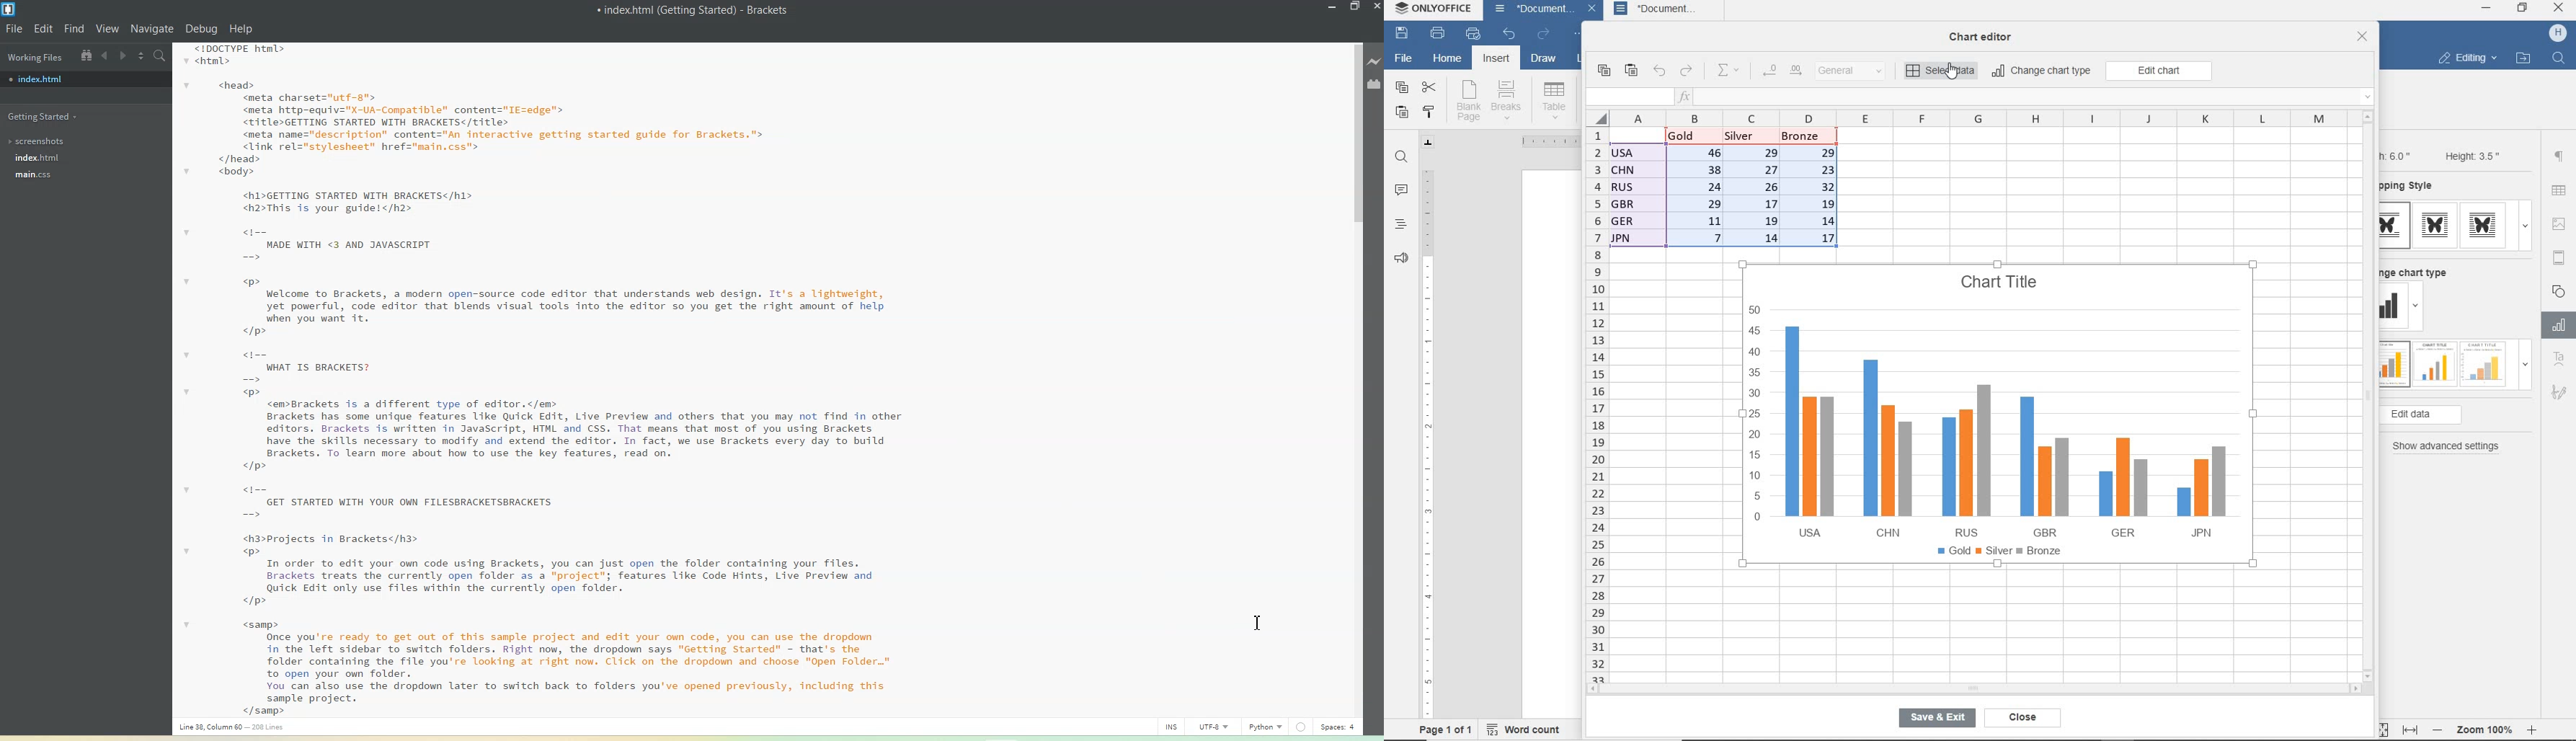 The width and height of the screenshot is (2576, 756). What do you see at coordinates (1374, 84) in the screenshot?
I see `Extensions manager` at bounding box center [1374, 84].